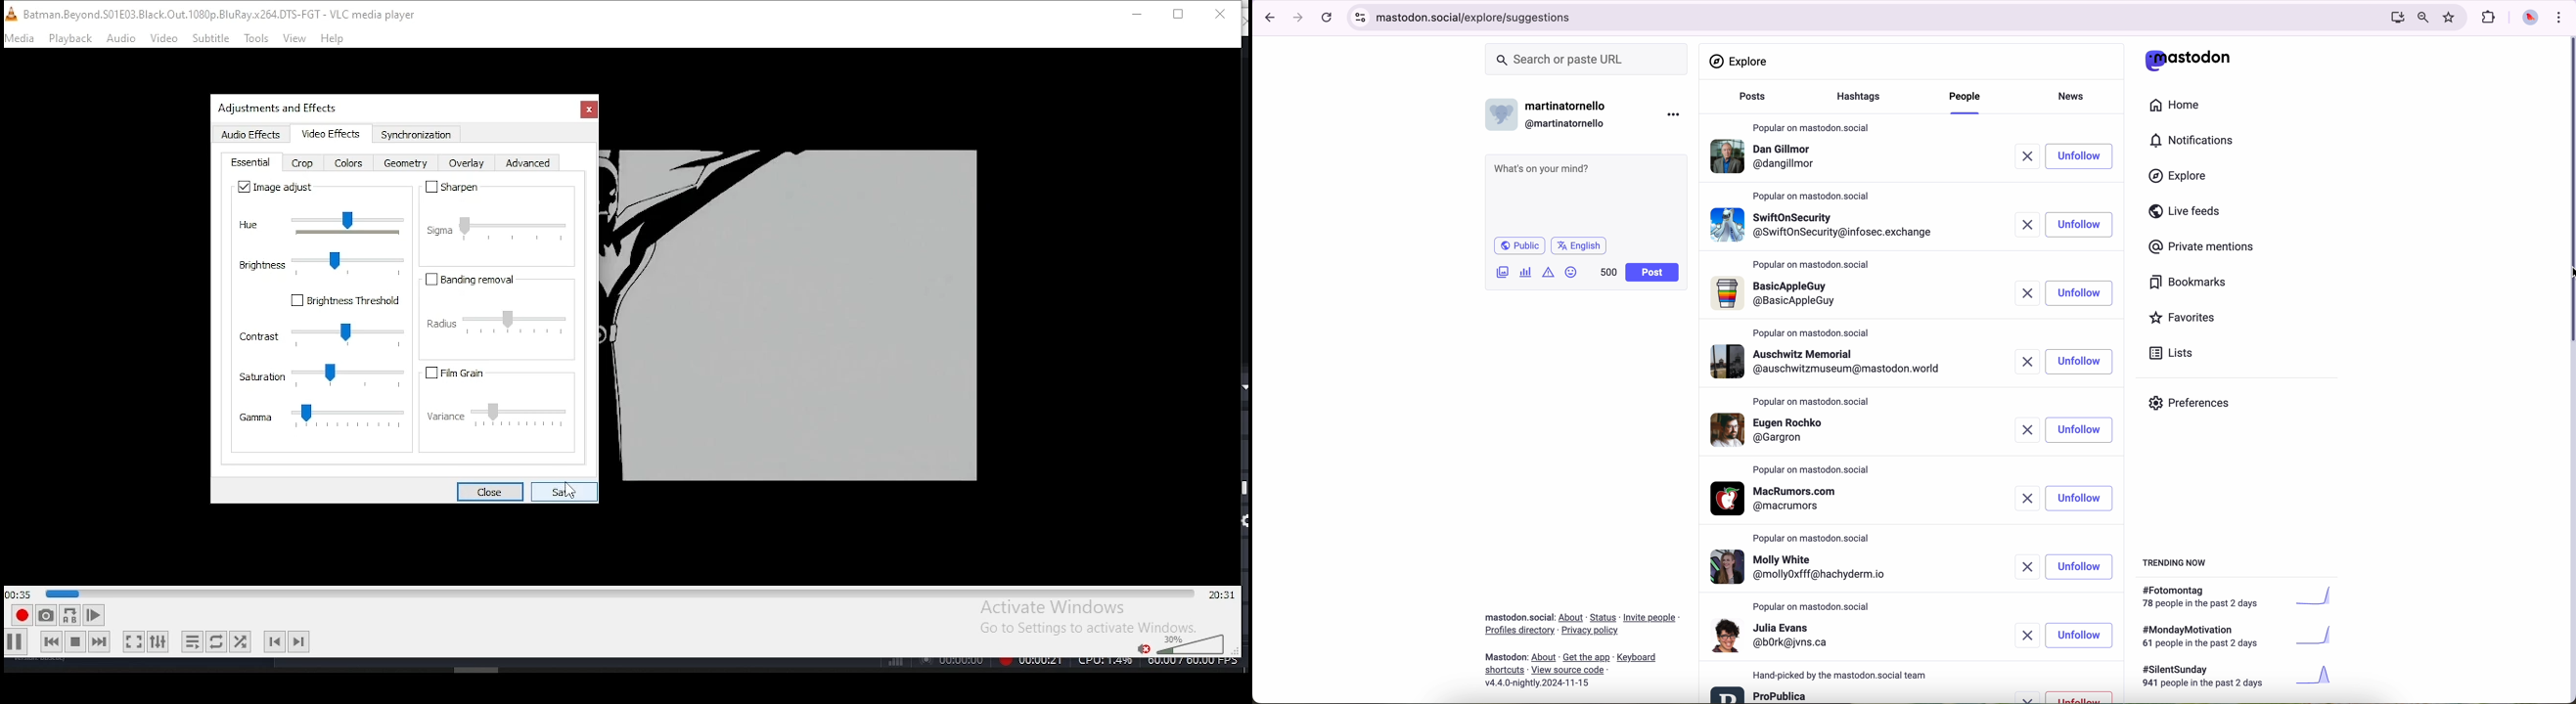 Image resolution: width=2576 pixels, height=728 pixels. Describe the element at coordinates (2197, 407) in the screenshot. I see `preferences` at that location.